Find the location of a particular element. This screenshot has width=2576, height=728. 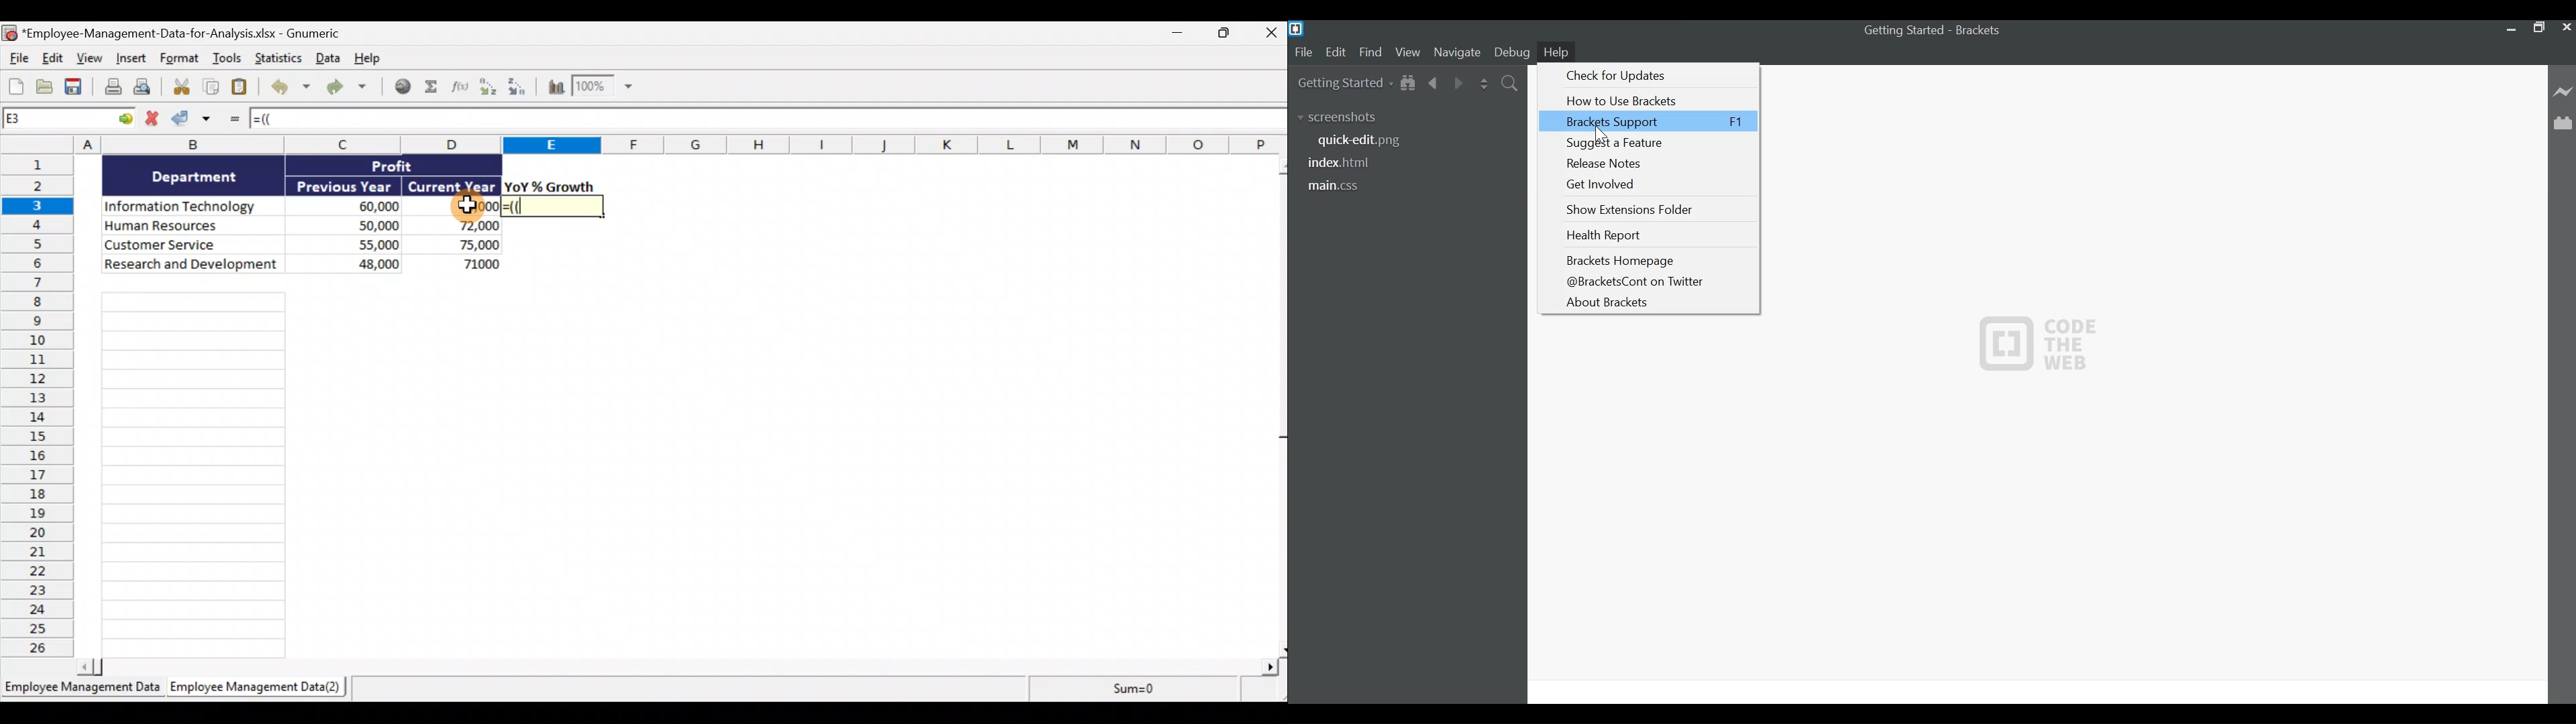

Cursor is located at coordinates (468, 203).